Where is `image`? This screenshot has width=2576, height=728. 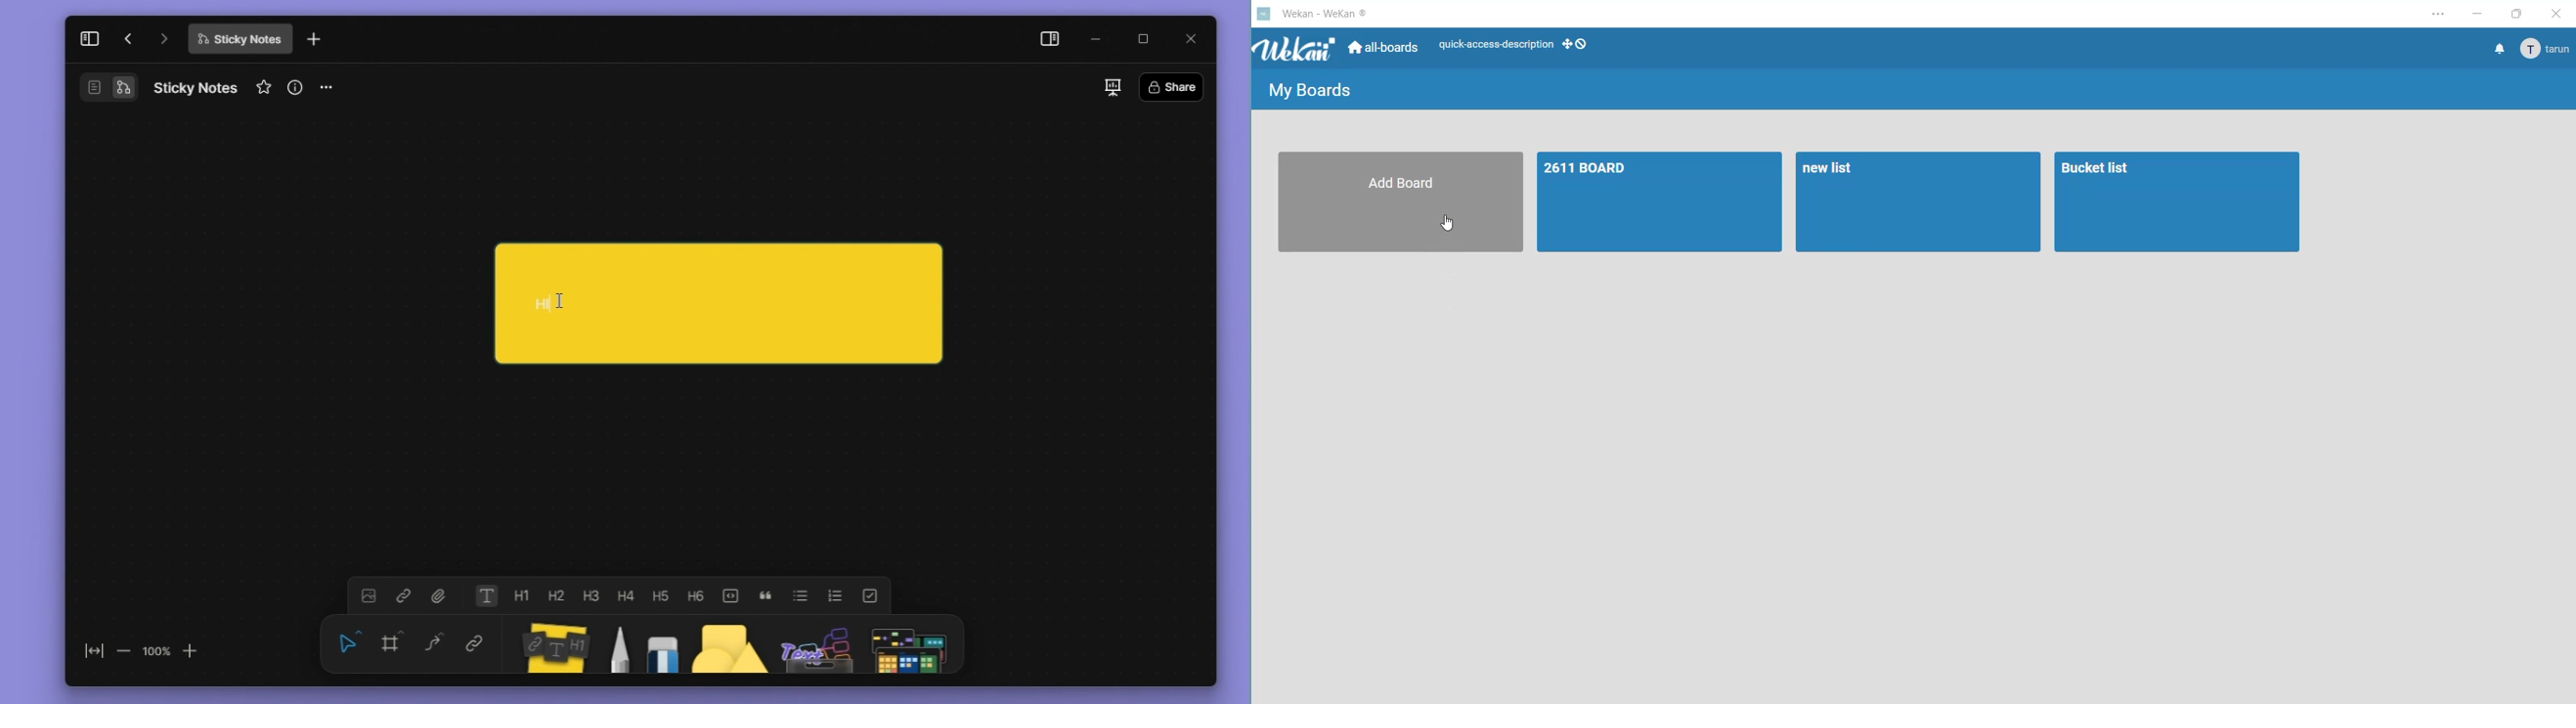
image is located at coordinates (371, 596).